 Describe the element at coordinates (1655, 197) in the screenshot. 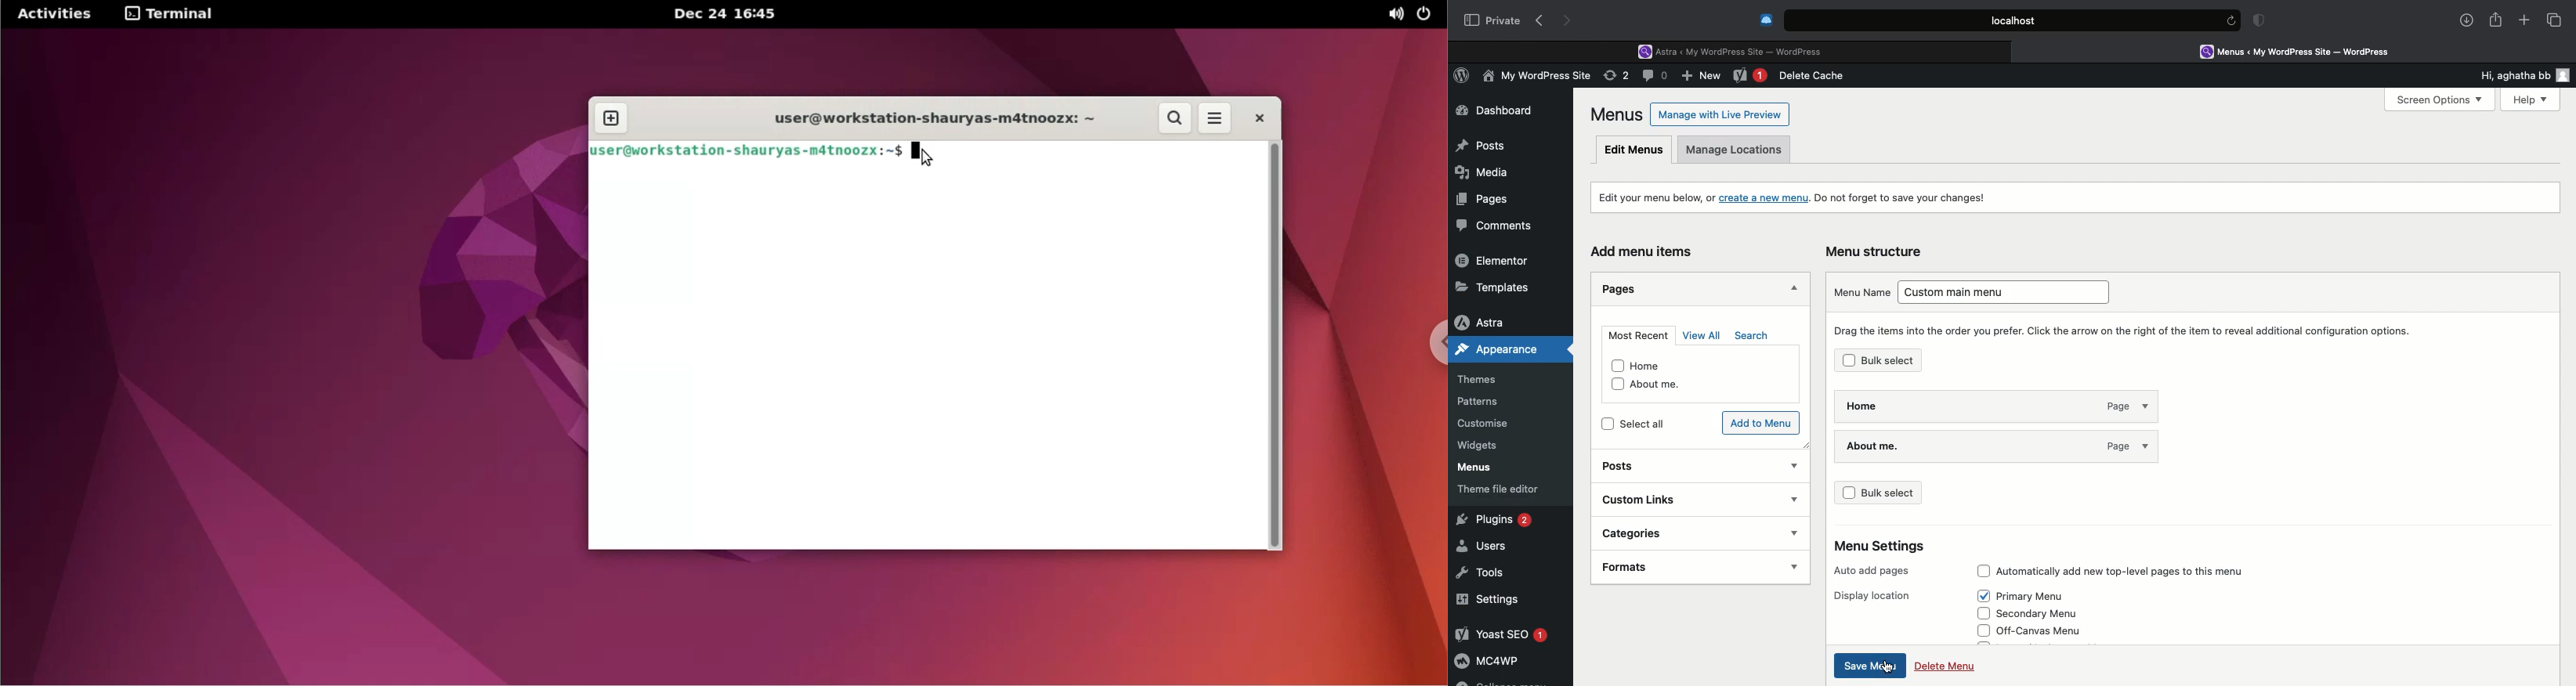

I see `Edit your menu, or` at that location.